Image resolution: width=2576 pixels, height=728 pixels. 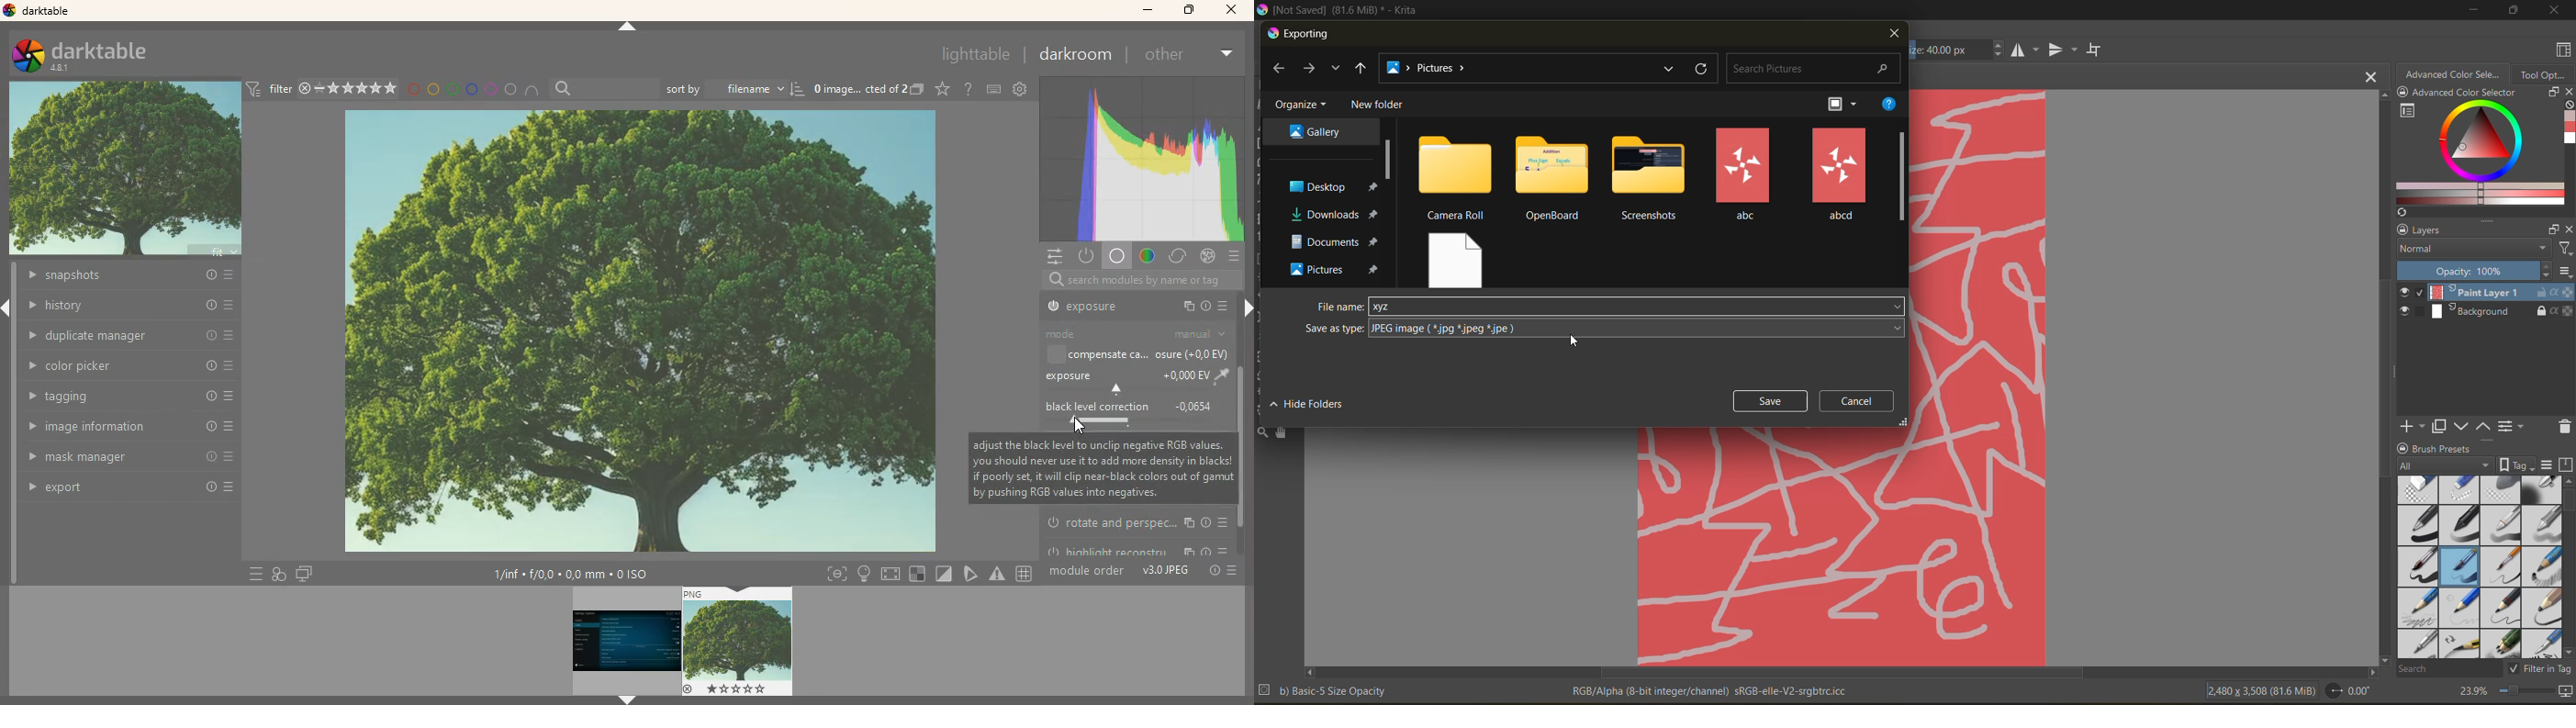 What do you see at coordinates (510, 87) in the screenshot?
I see `circle` at bounding box center [510, 87].